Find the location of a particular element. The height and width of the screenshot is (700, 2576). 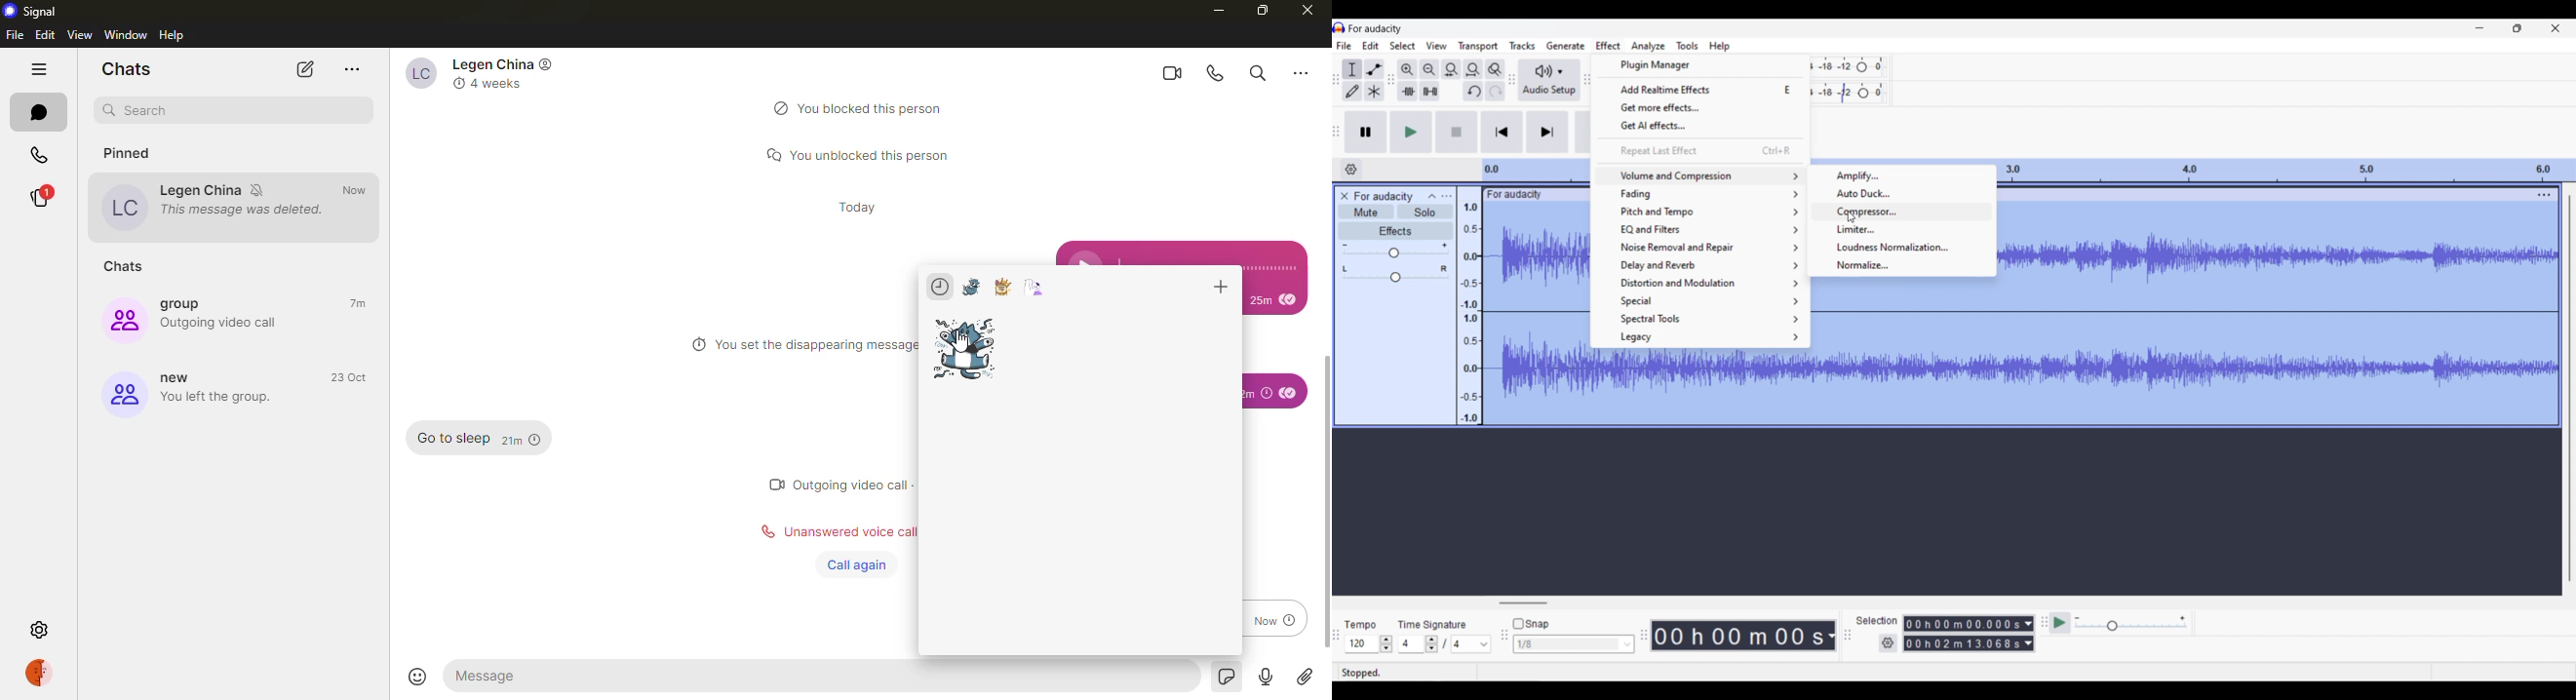

Legen China is located at coordinates (201, 190).